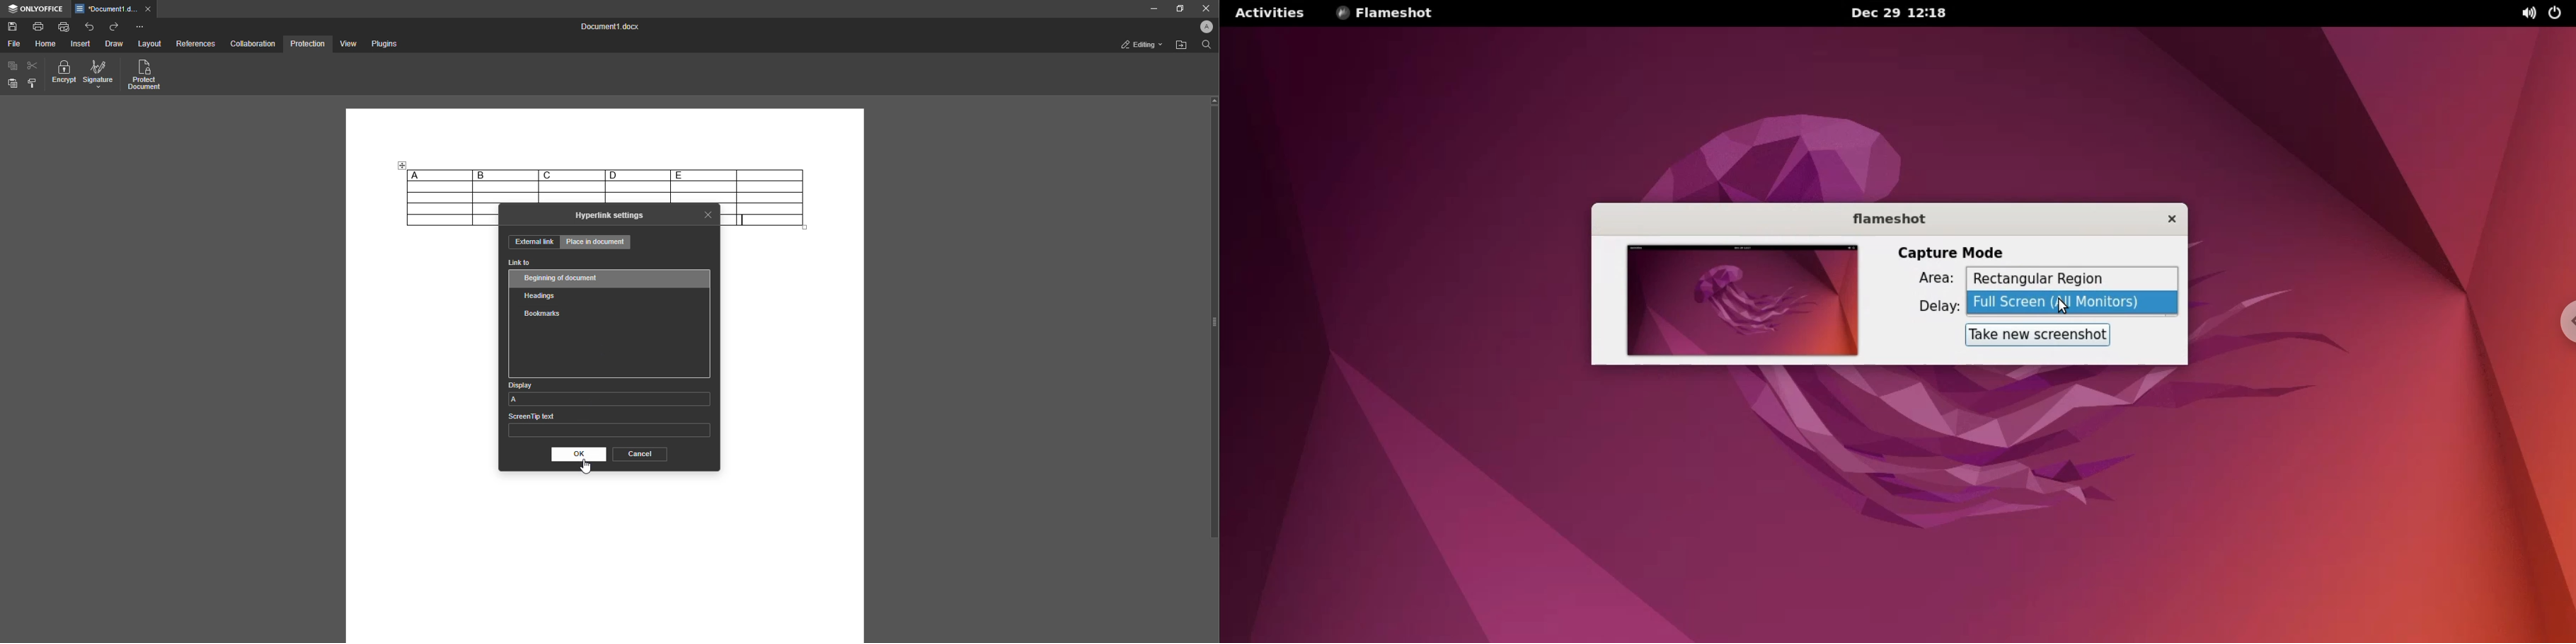 The image size is (2576, 644). Describe the element at coordinates (114, 44) in the screenshot. I see `Draw` at that location.